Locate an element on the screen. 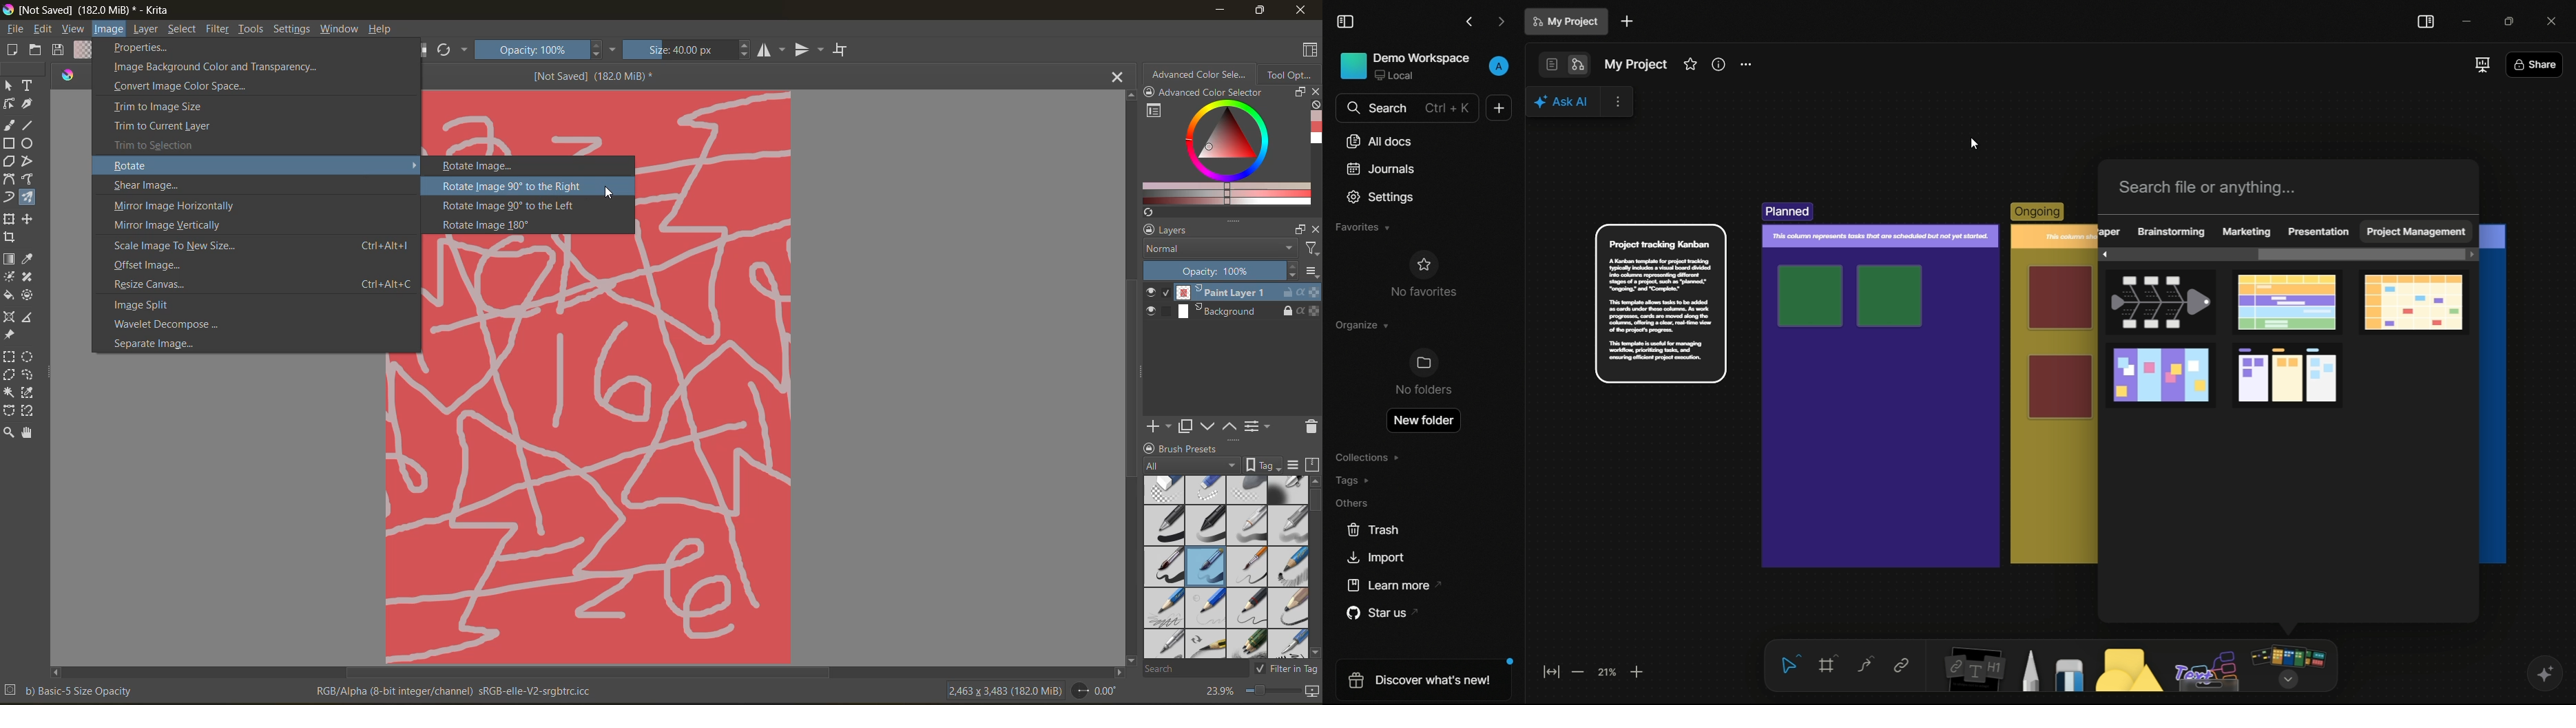  tags is located at coordinates (1354, 480).